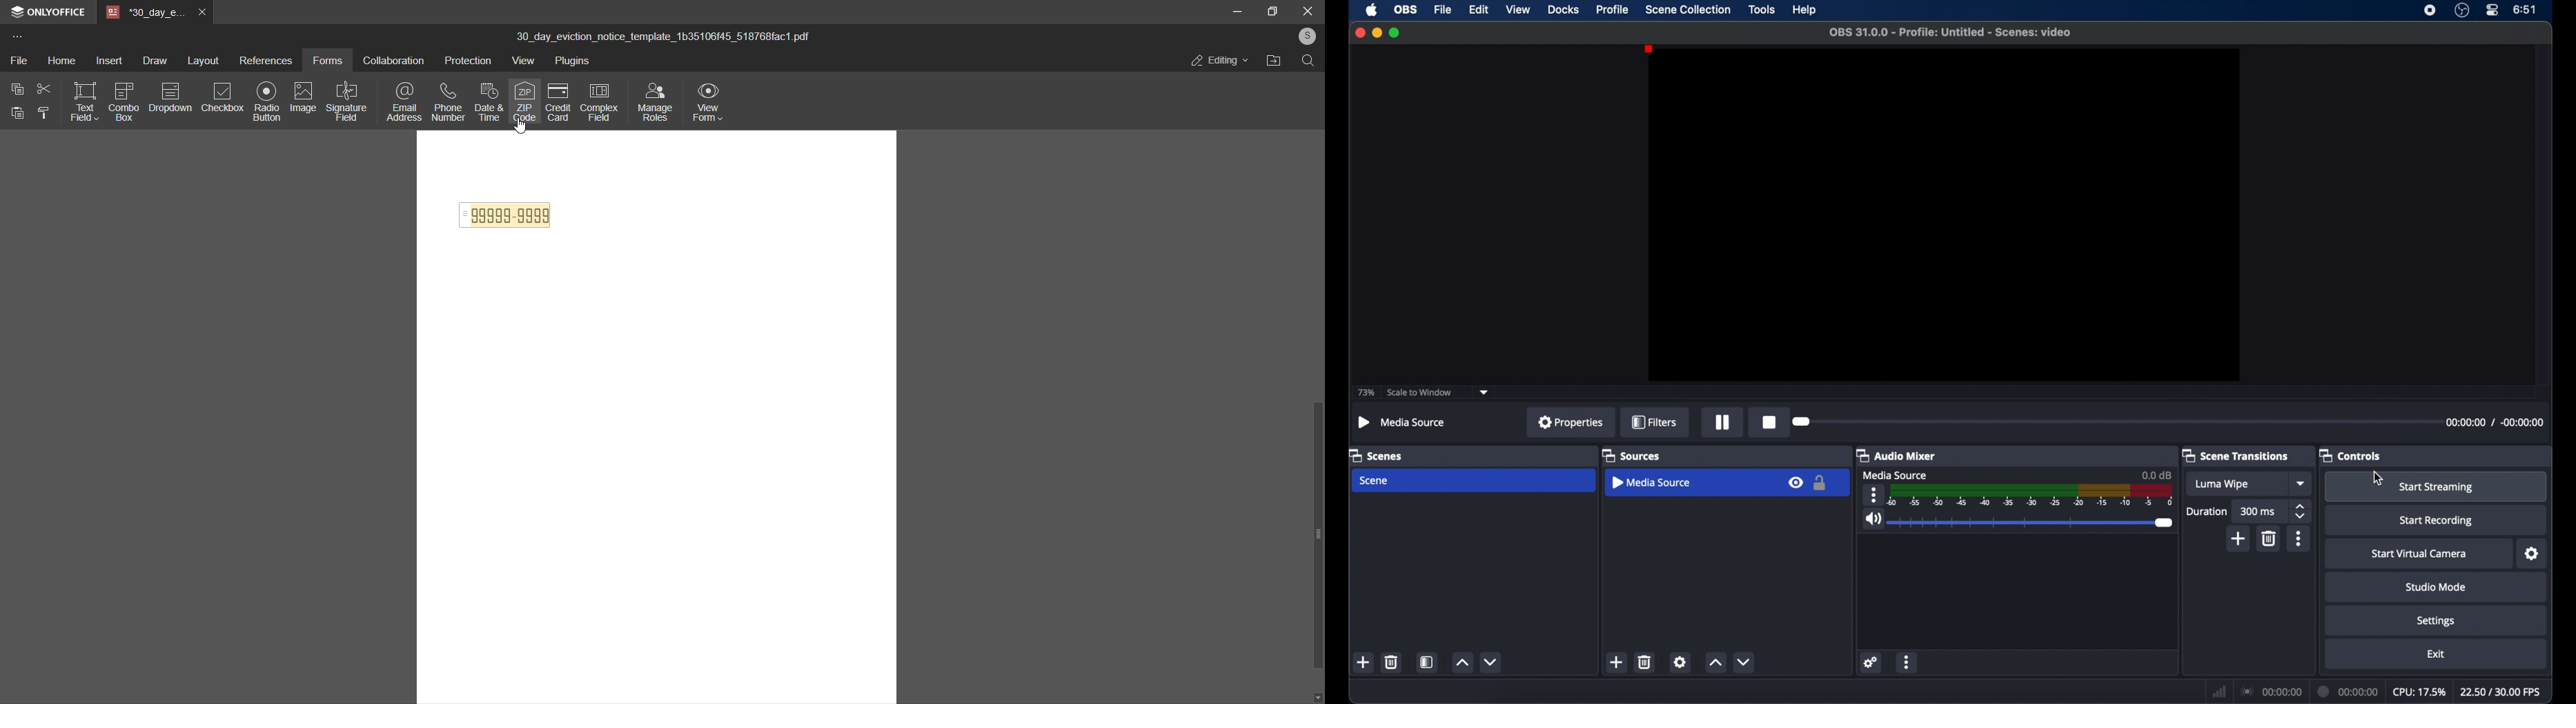 This screenshot has height=728, width=2576. Describe the element at coordinates (1428, 662) in the screenshot. I see `scene filters` at that location.